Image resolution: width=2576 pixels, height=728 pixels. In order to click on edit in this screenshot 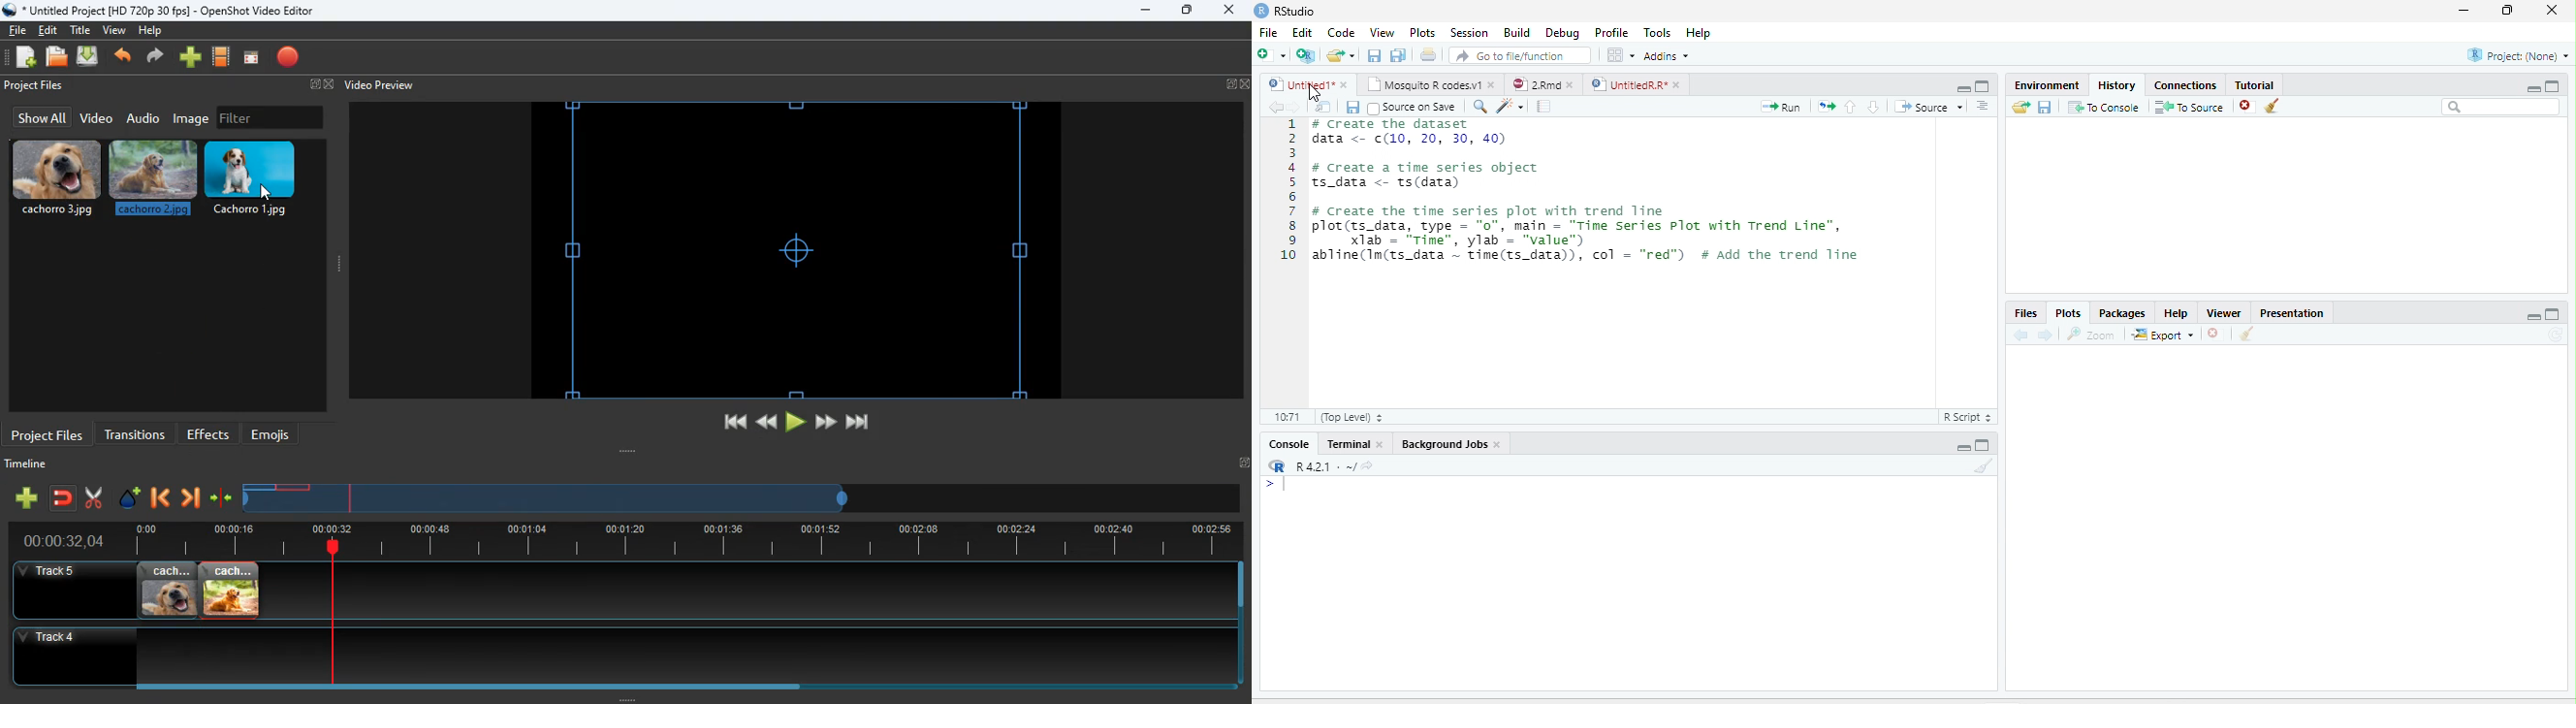, I will do `click(50, 30)`.